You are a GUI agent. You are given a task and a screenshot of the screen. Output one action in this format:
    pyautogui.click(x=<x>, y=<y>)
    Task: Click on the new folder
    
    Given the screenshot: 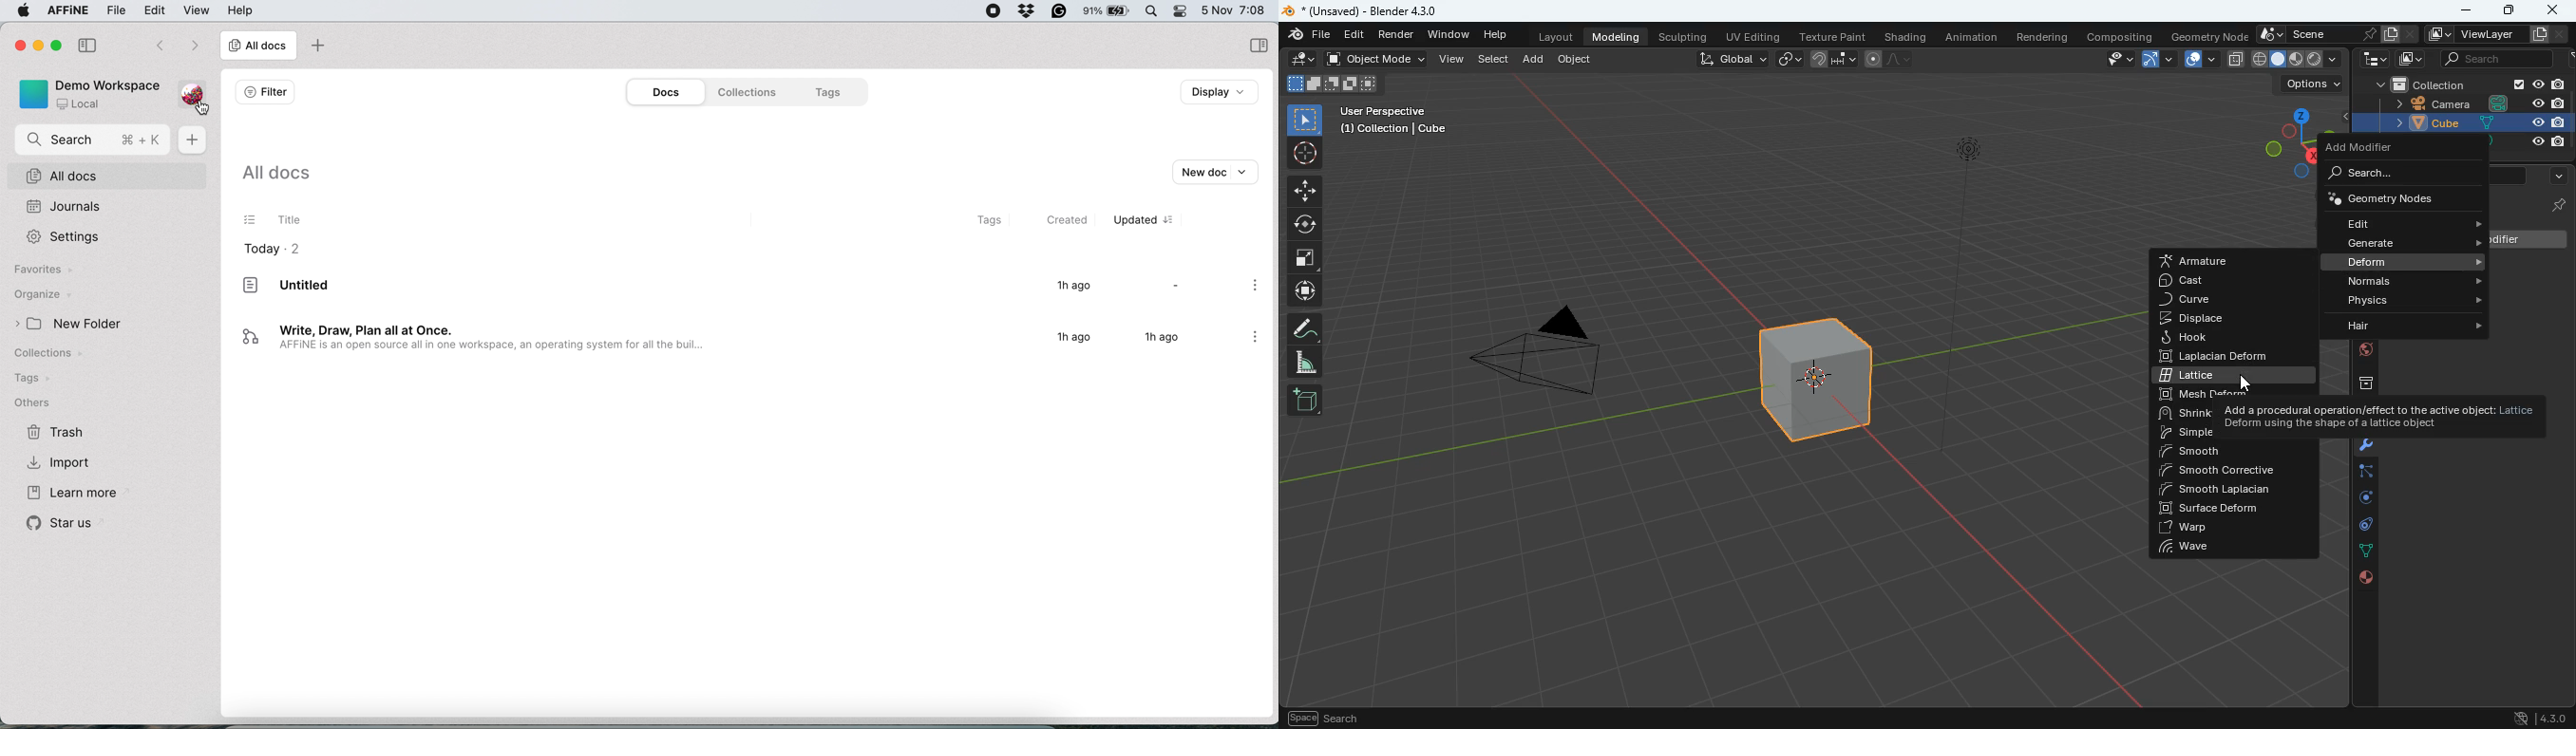 What is the action you would take?
    pyautogui.click(x=85, y=324)
    